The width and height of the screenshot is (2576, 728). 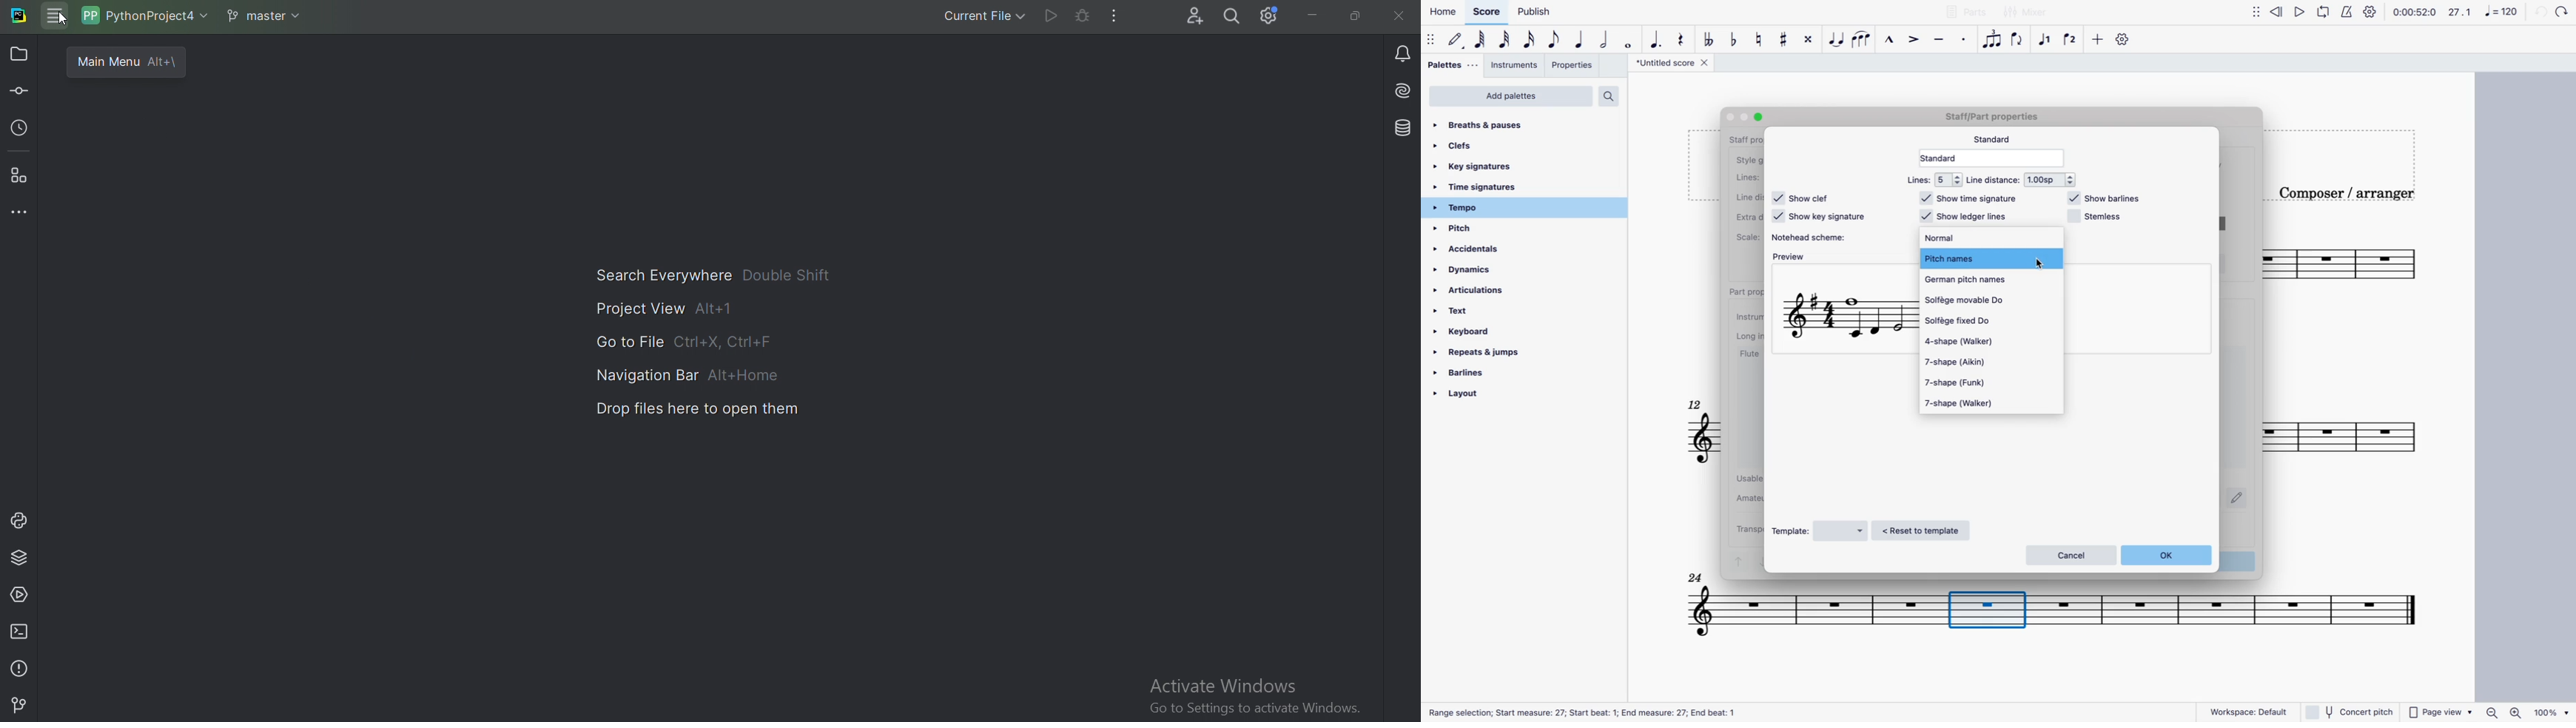 I want to click on instruments, so click(x=1516, y=67).